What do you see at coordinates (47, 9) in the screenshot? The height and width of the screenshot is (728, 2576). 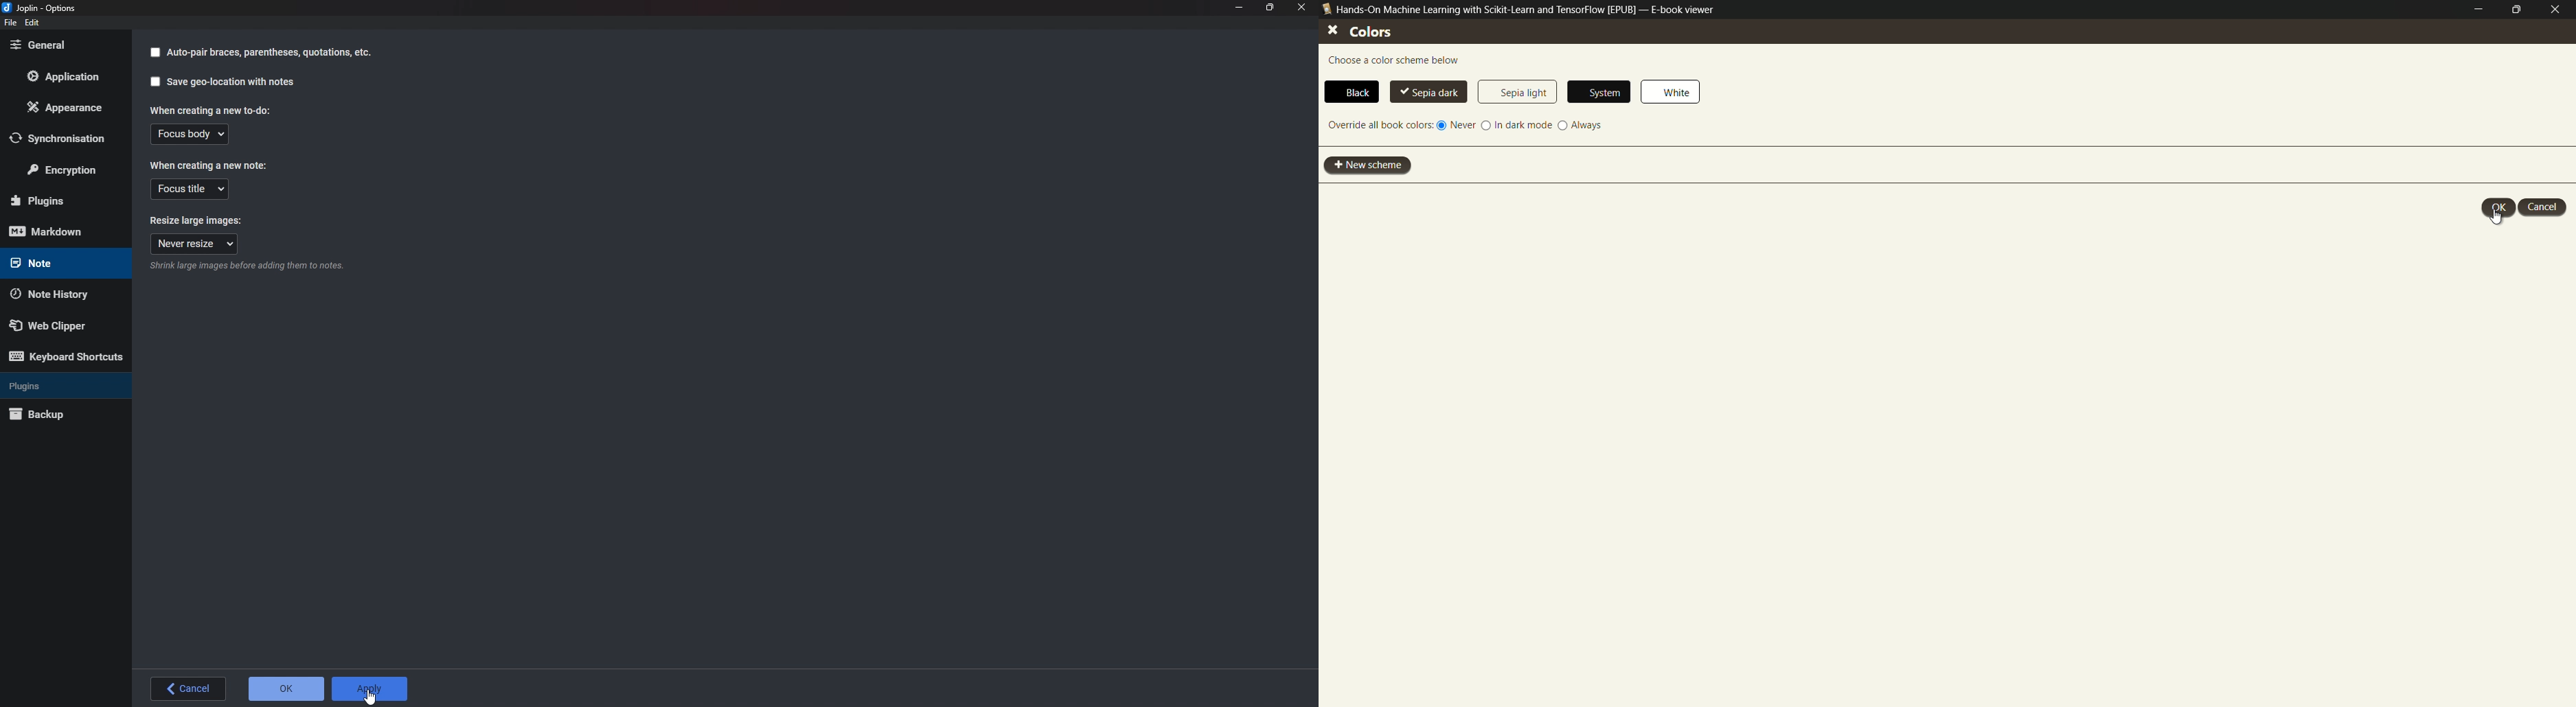 I see `Joplin` at bounding box center [47, 9].